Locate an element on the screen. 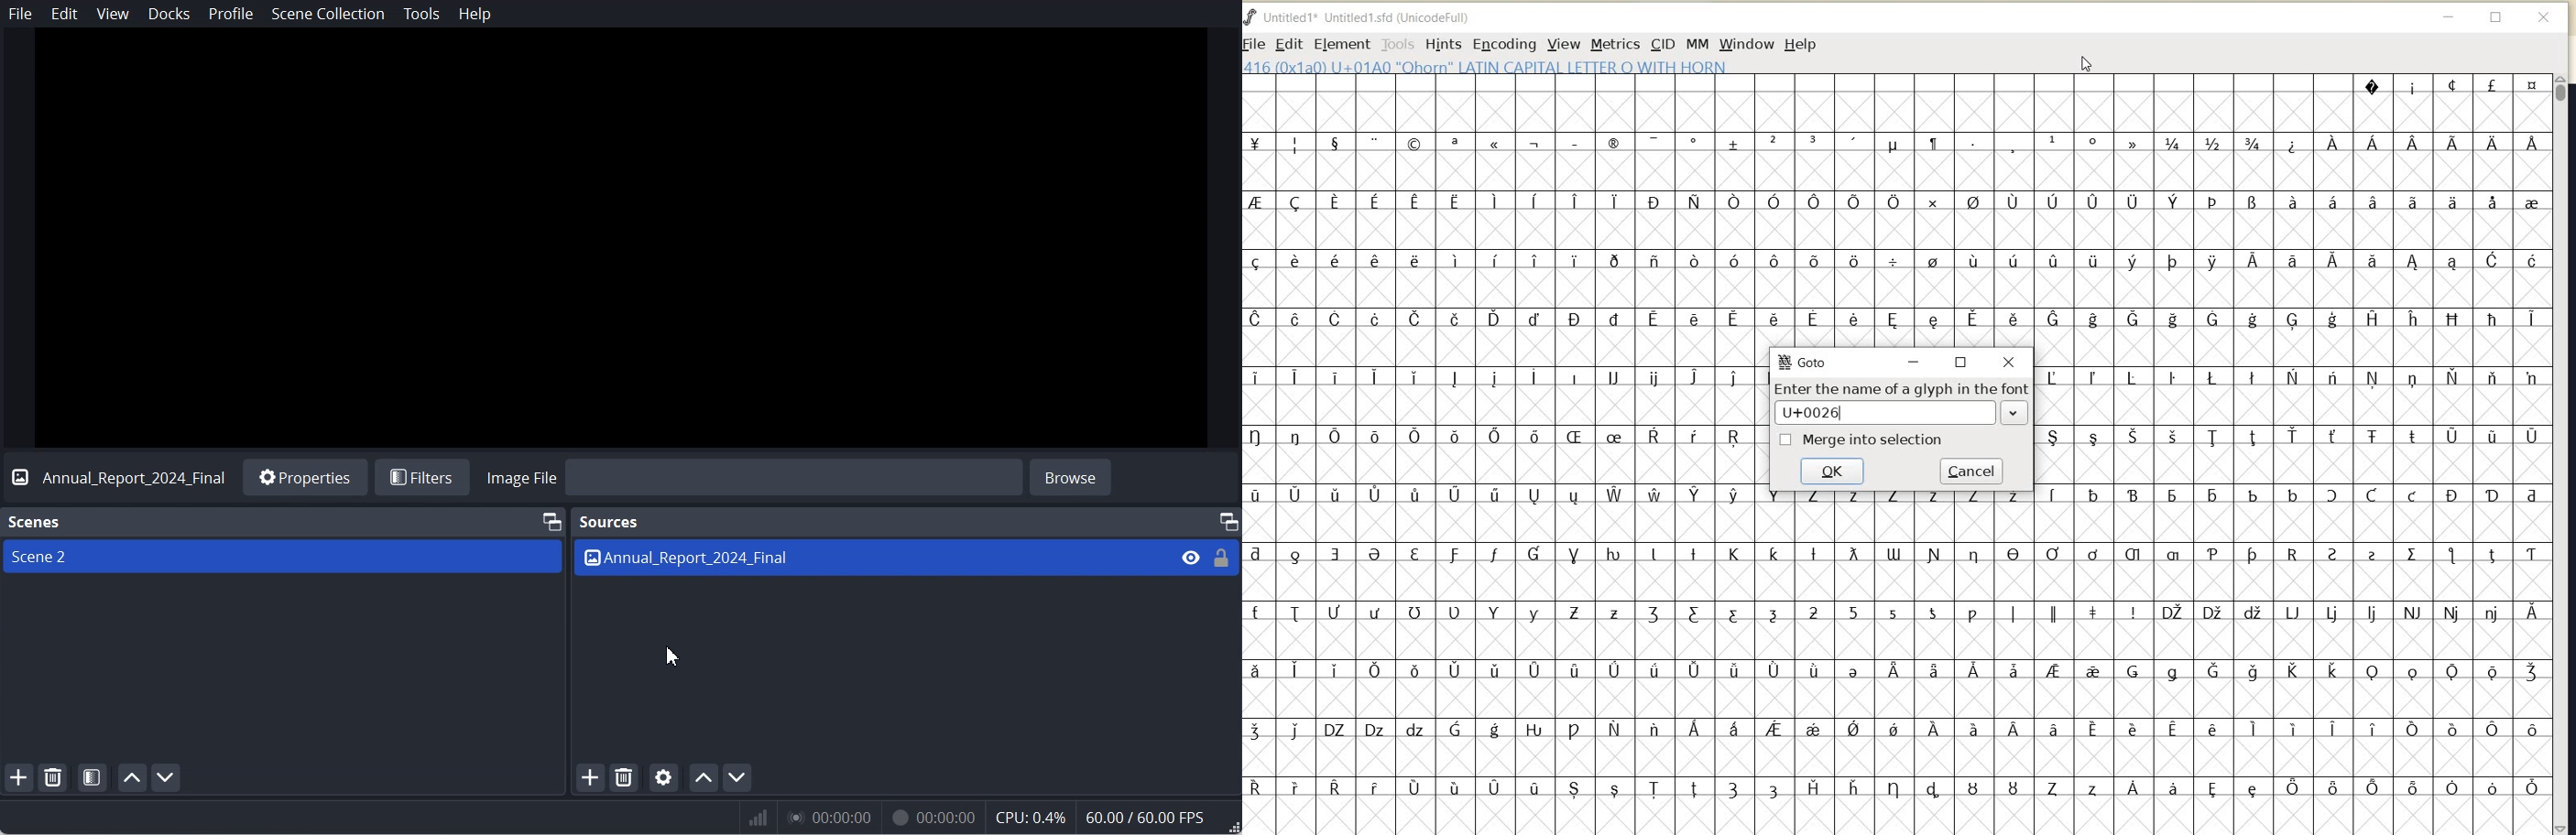 The height and width of the screenshot is (840, 2576). U+0026 is located at coordinates (1821, 412).